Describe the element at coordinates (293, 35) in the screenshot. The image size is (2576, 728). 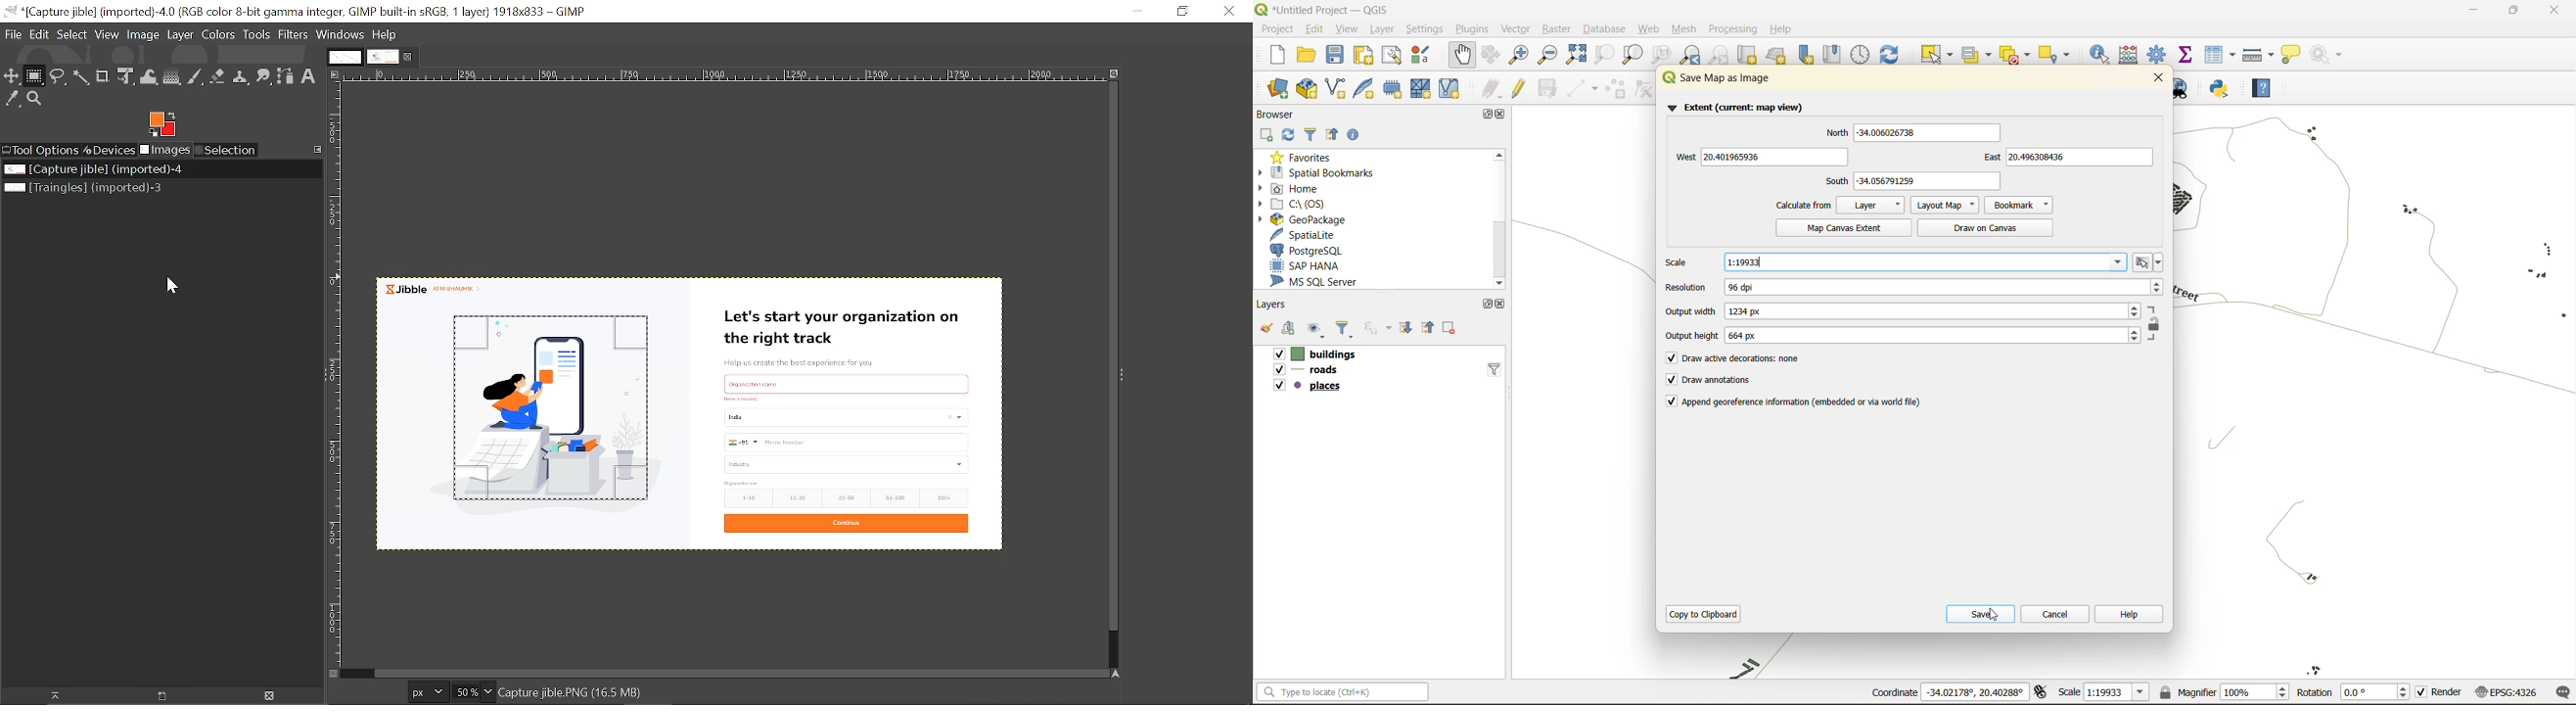
I see `Filters` at that location.